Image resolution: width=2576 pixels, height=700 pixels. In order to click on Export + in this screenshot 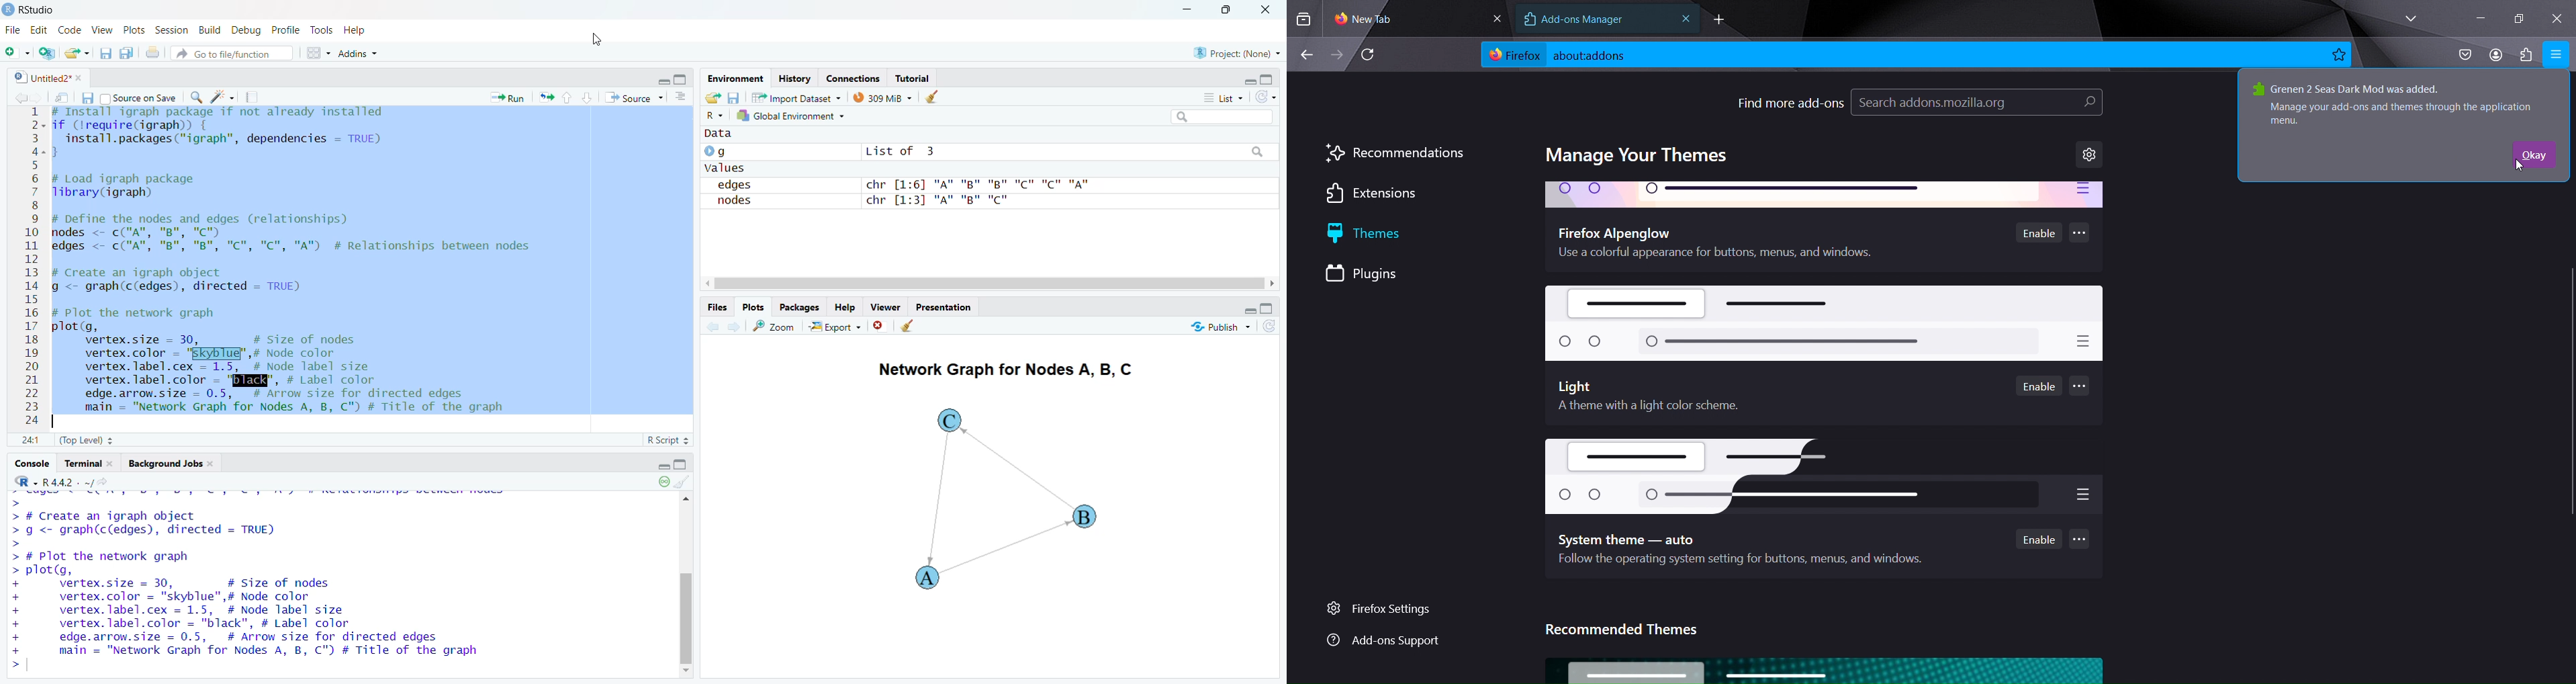, I will do `click(834, 327)`.